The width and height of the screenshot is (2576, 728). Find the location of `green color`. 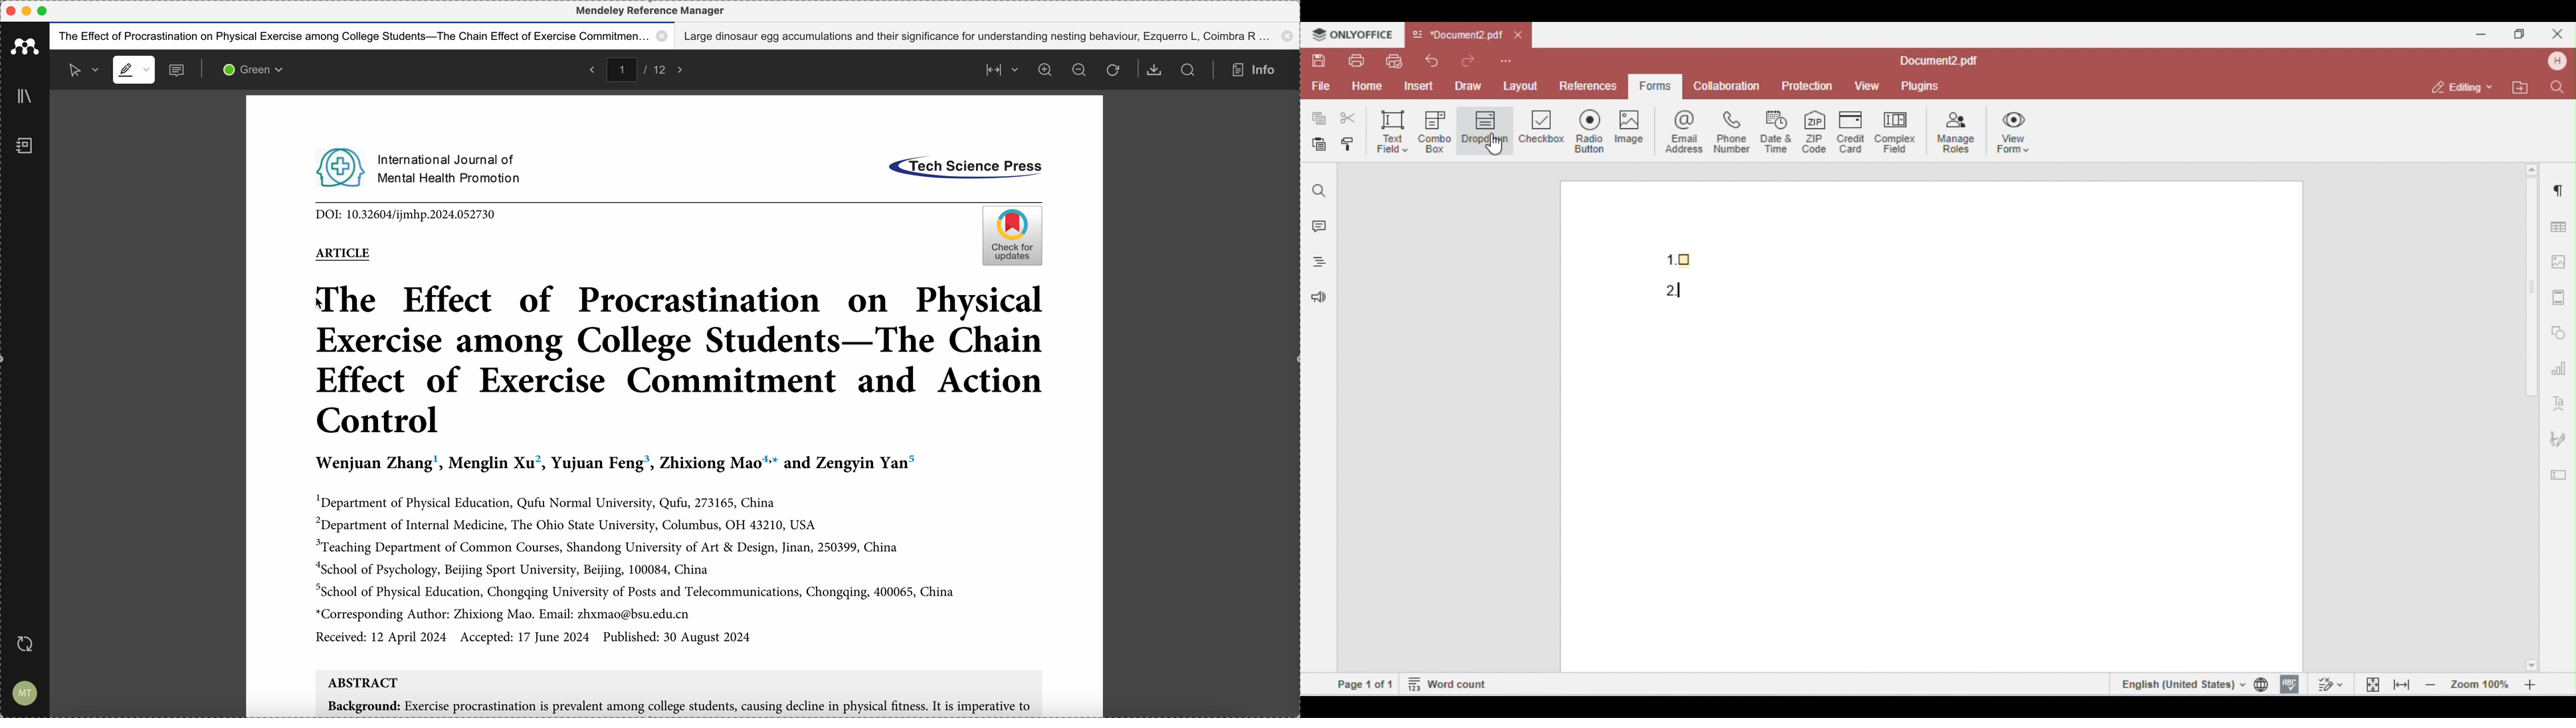

green color is located at coordinates (255, 71).